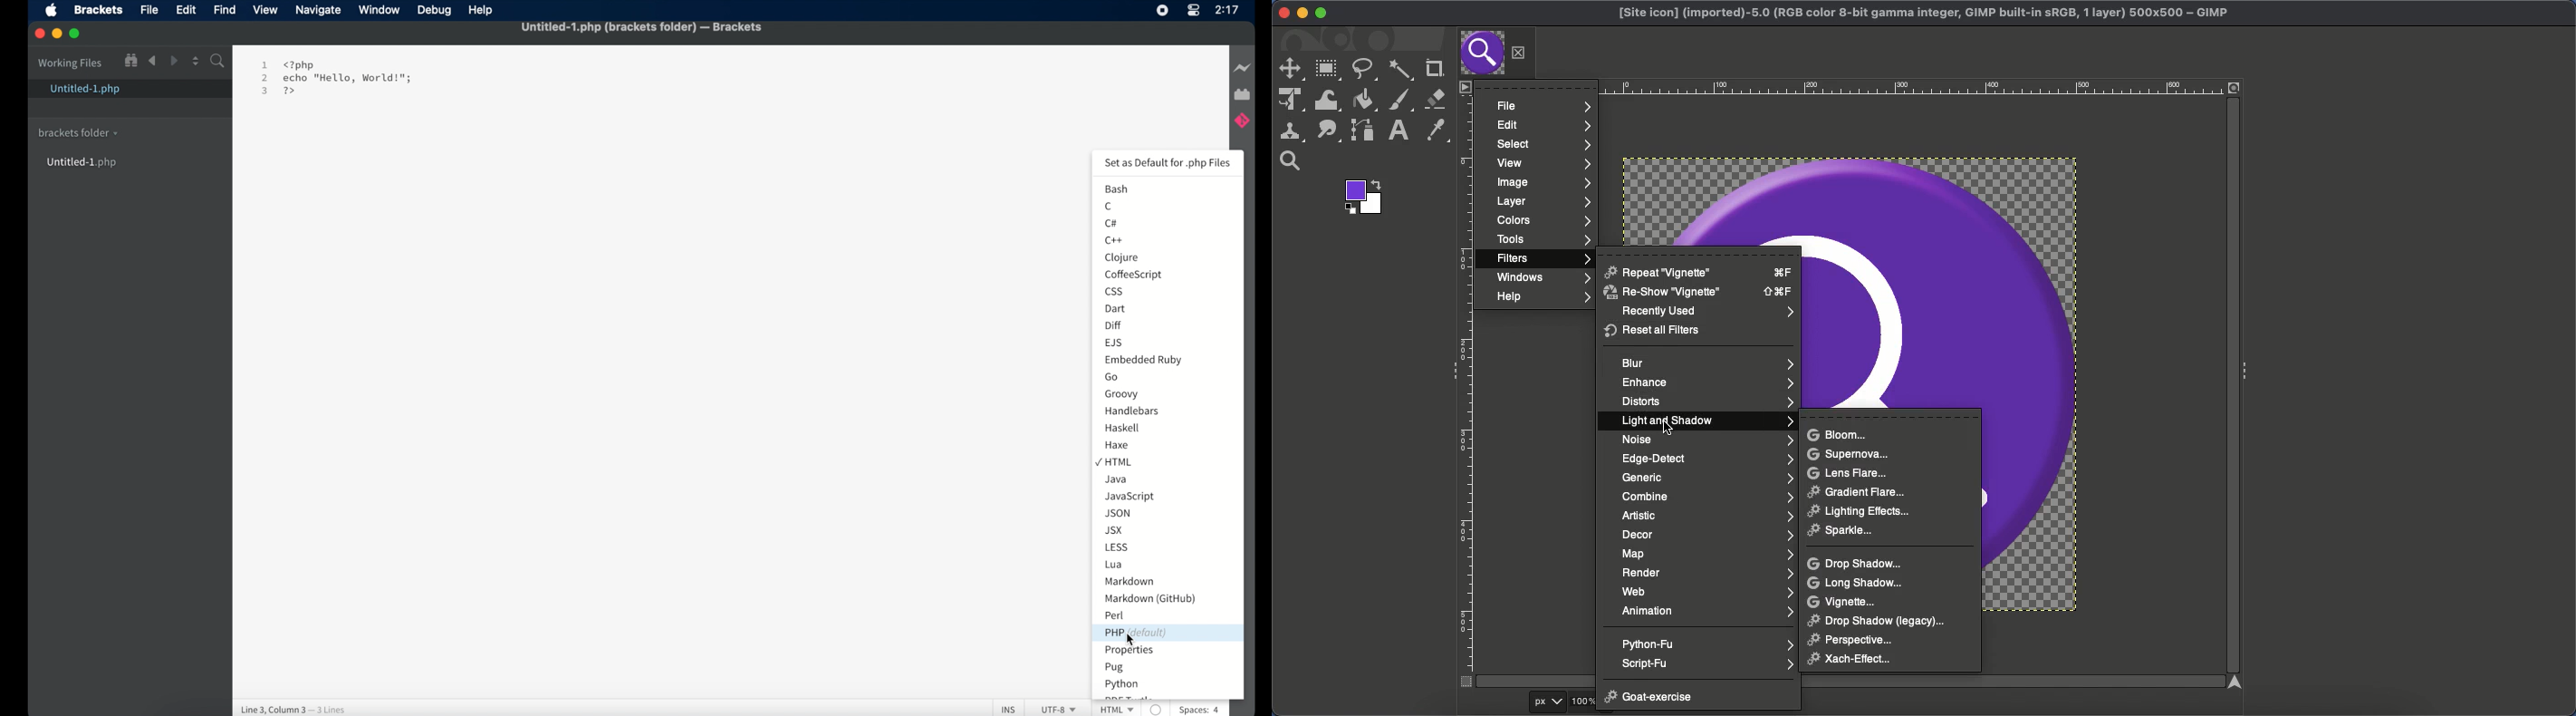 The height and width of the screenshot is (728, 2576). Describe the element at coordinates (1400, 72) in the screenshot. I see `Fuzzy selector` at that location.